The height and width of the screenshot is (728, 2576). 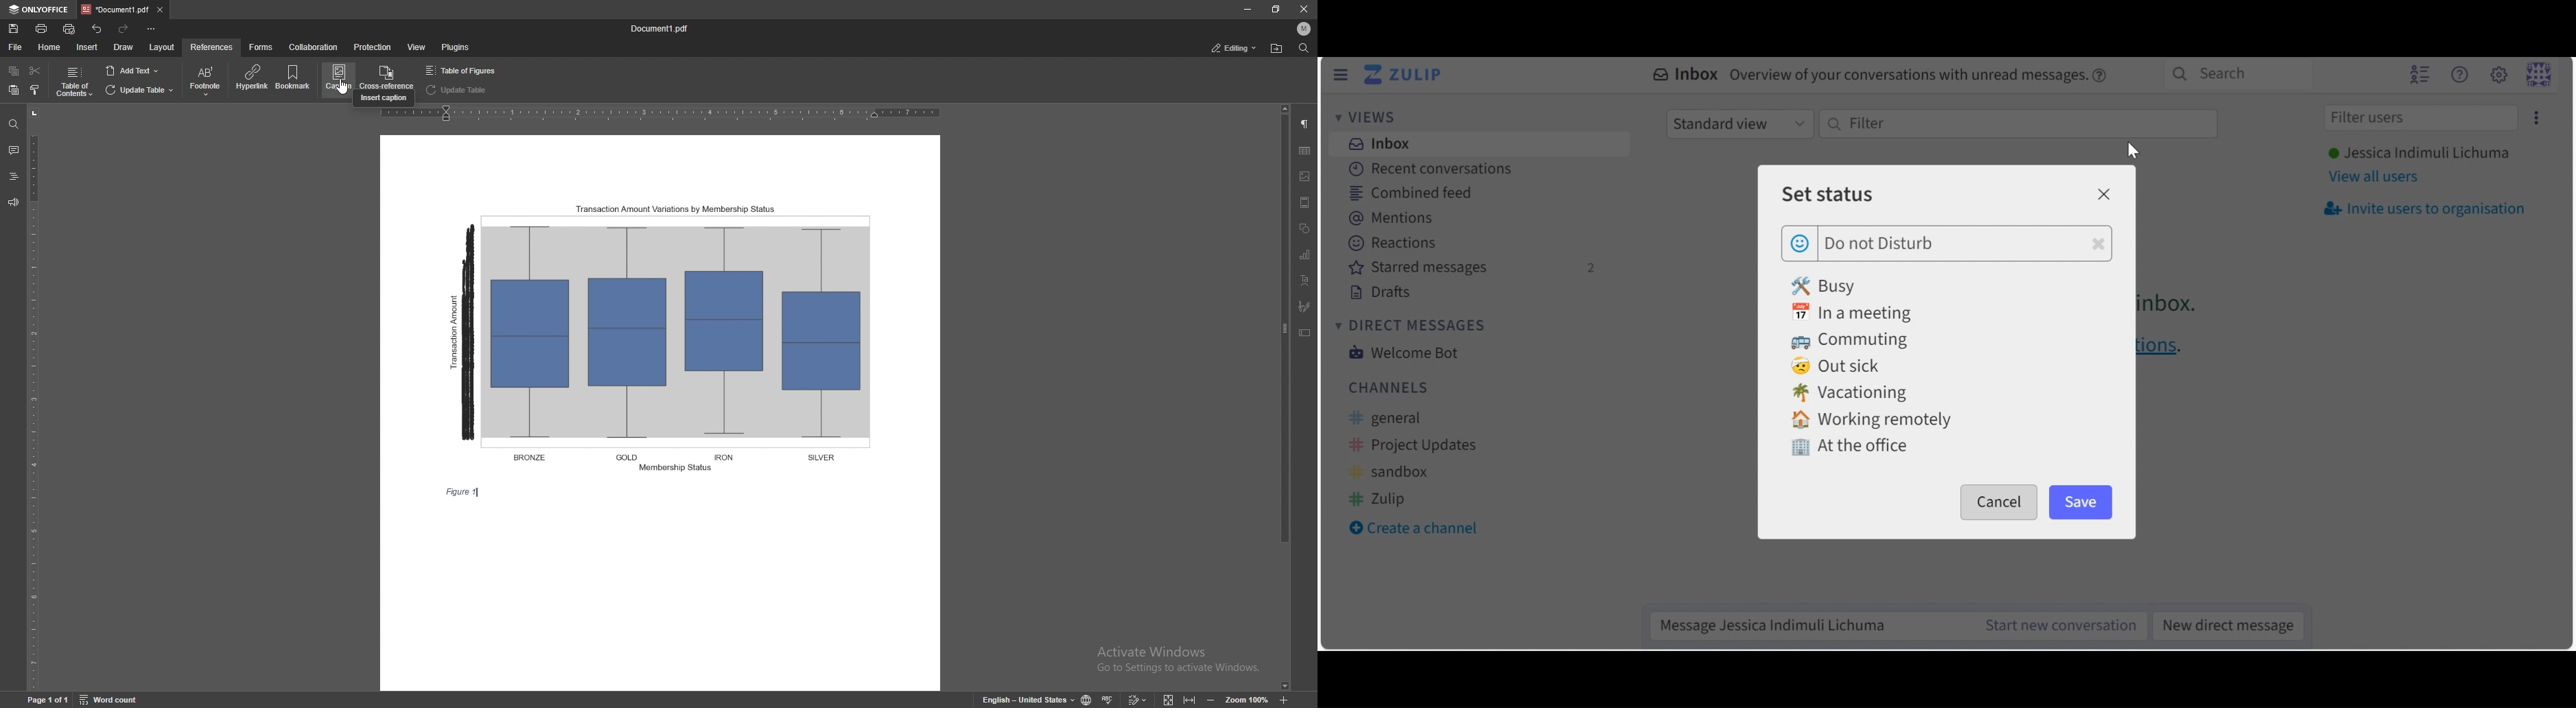 What do you see at coordinates (1398, 218) in the screenshot?
I see `Mentions` at bounding box center [1398, 218].